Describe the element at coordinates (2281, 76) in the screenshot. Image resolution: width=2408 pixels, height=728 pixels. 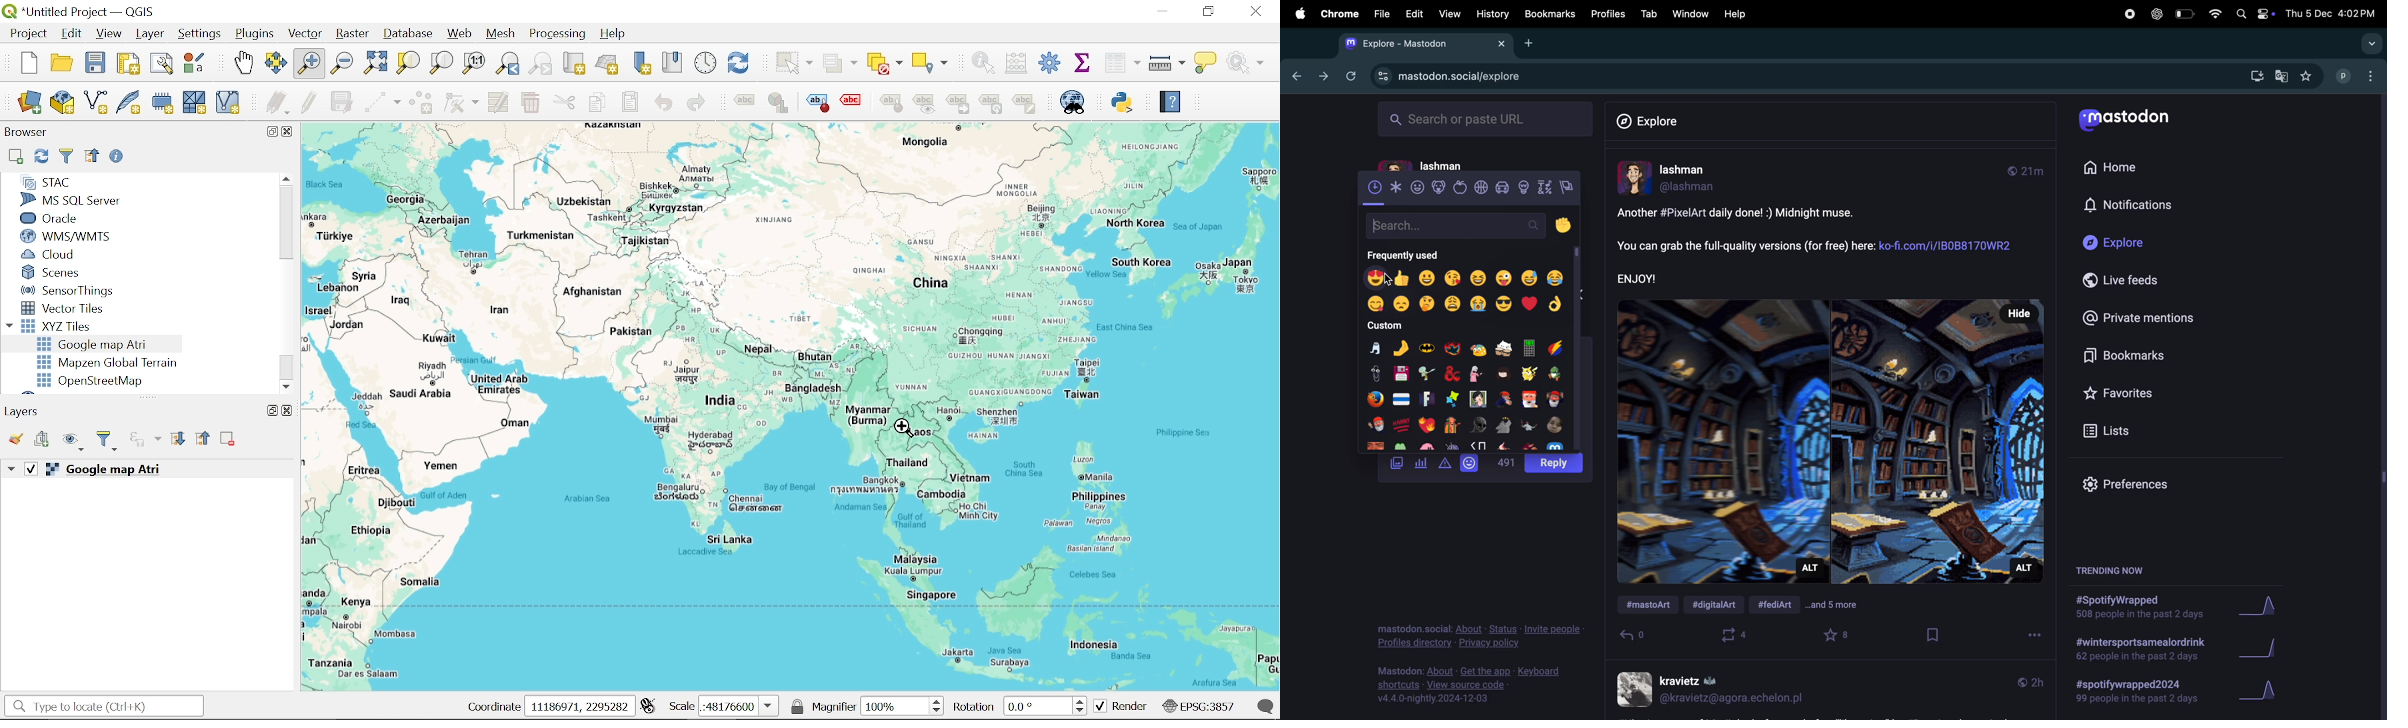
I see `google translate` at that location.